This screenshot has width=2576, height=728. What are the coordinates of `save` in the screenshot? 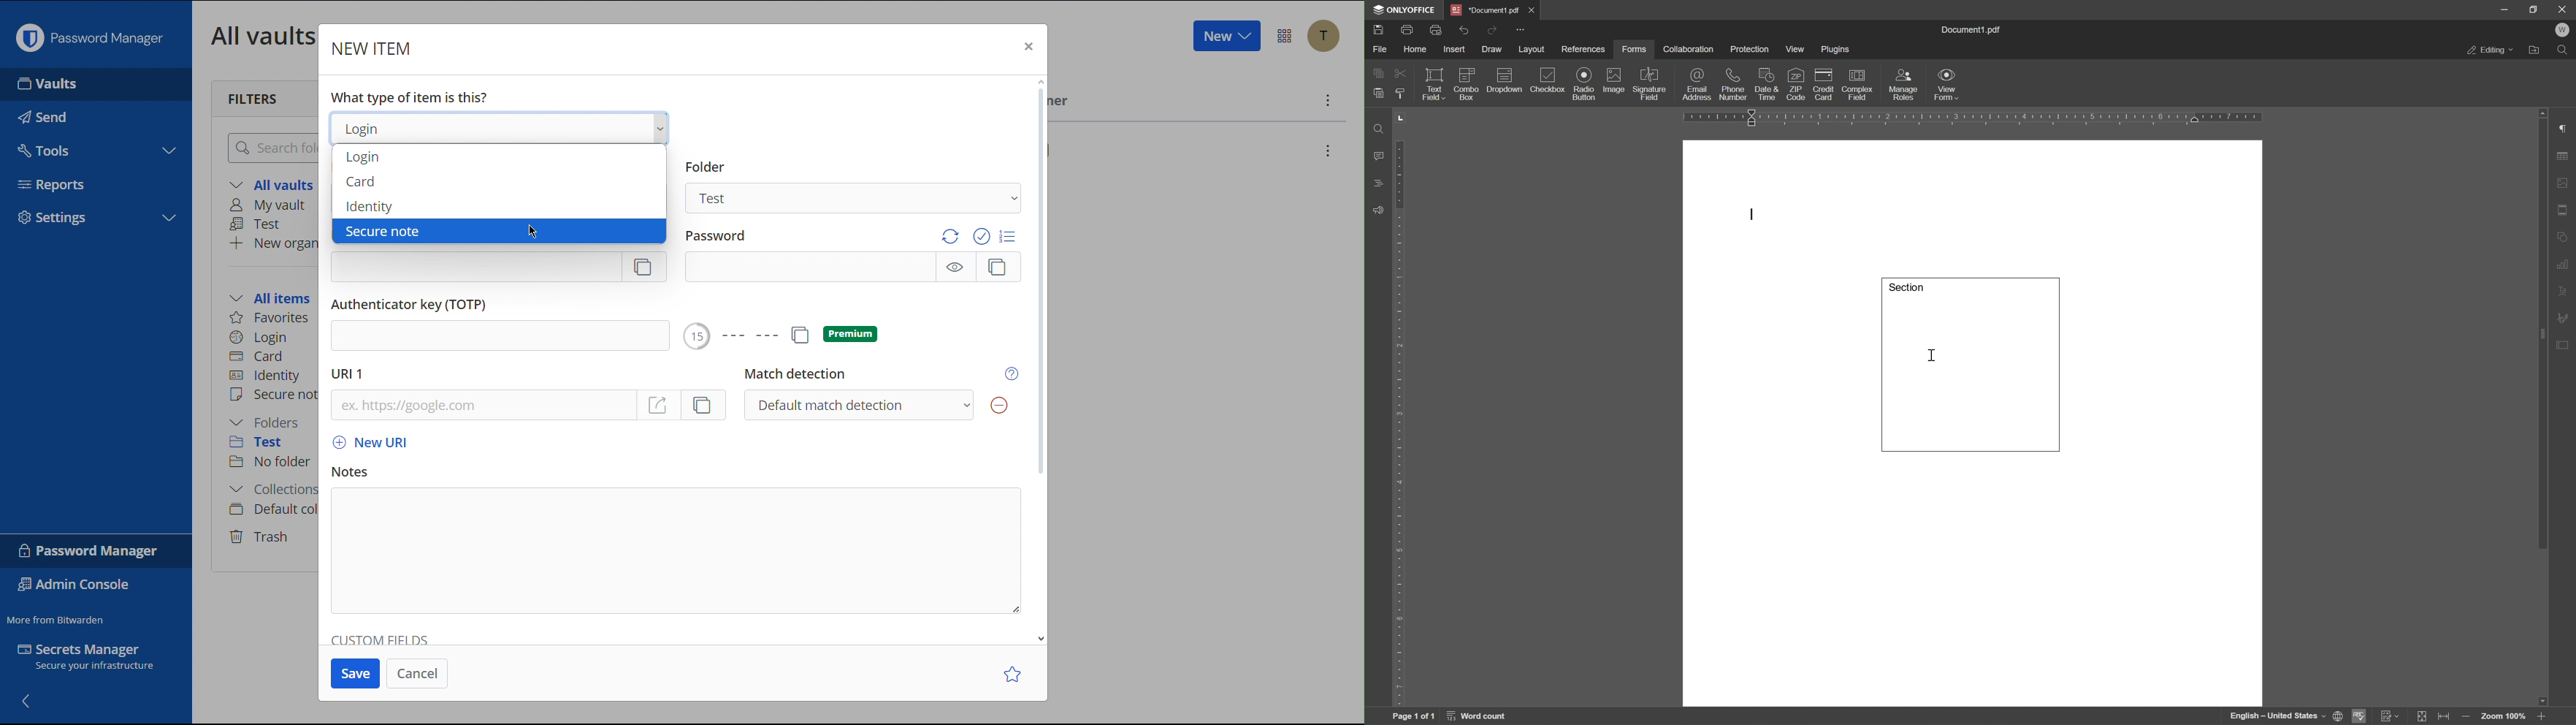 It's located at (1383, 29).